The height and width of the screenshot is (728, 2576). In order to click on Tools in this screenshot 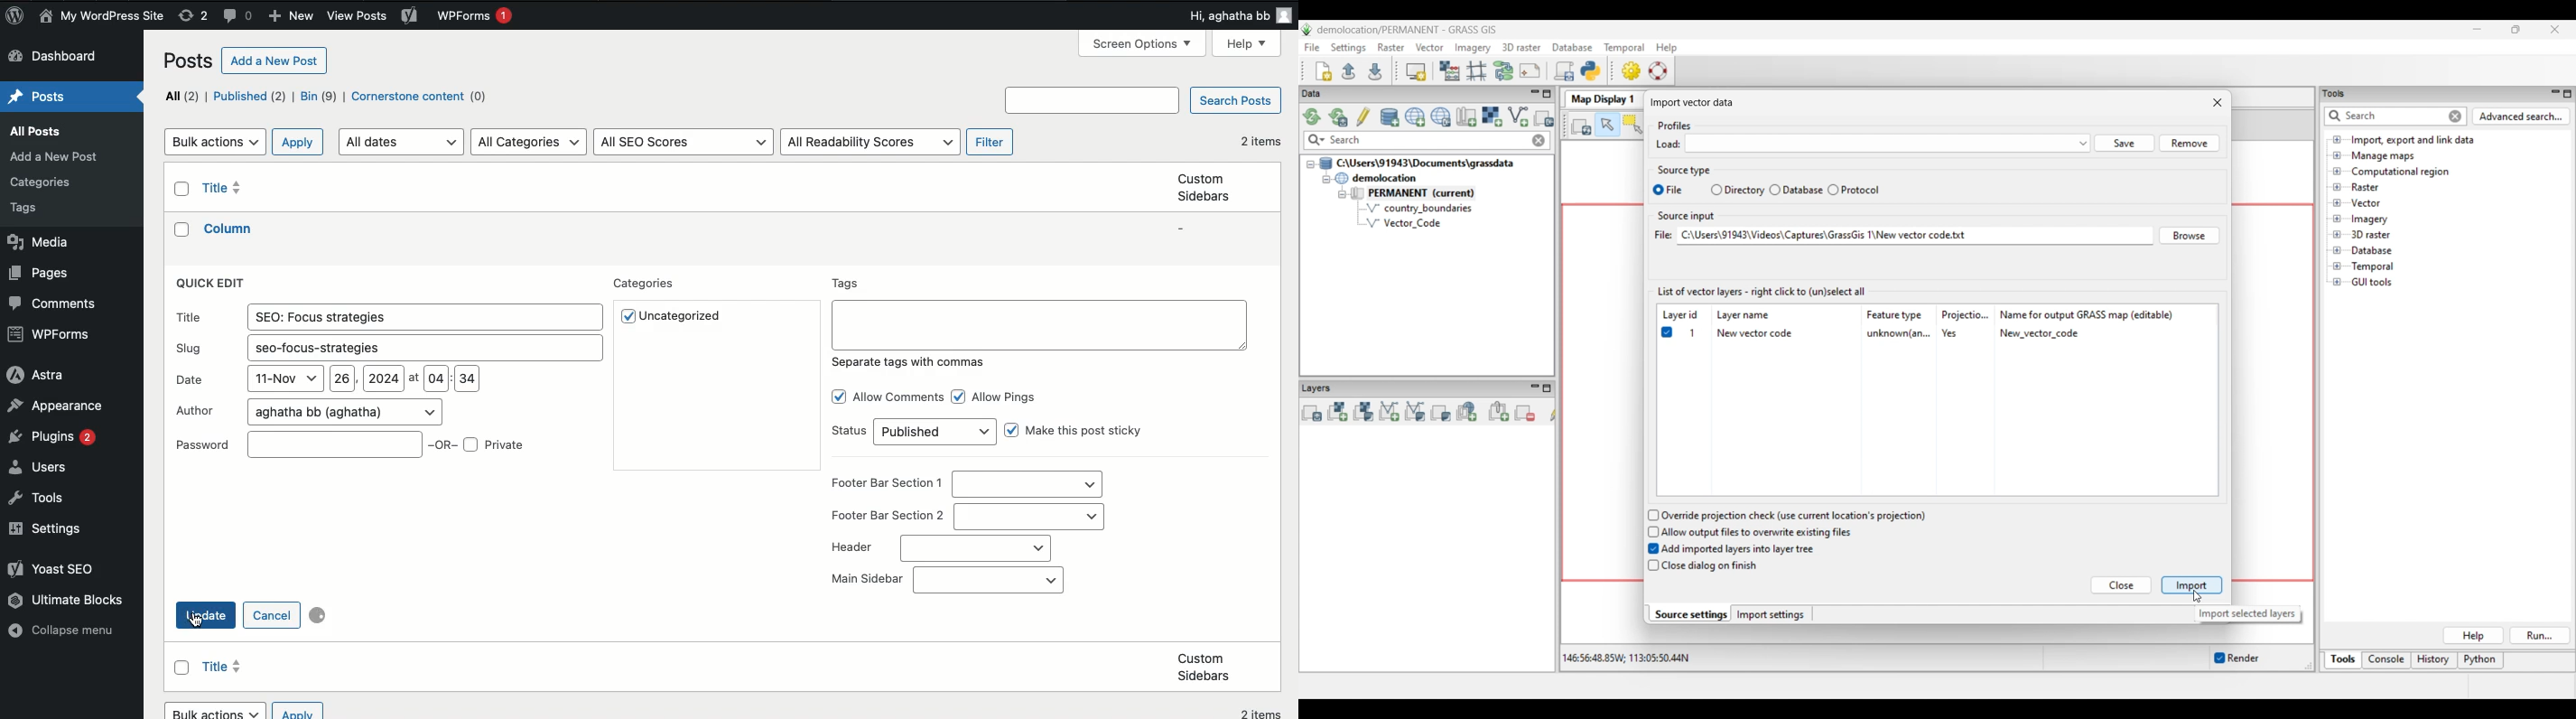, I will do `click(42, 500)`.